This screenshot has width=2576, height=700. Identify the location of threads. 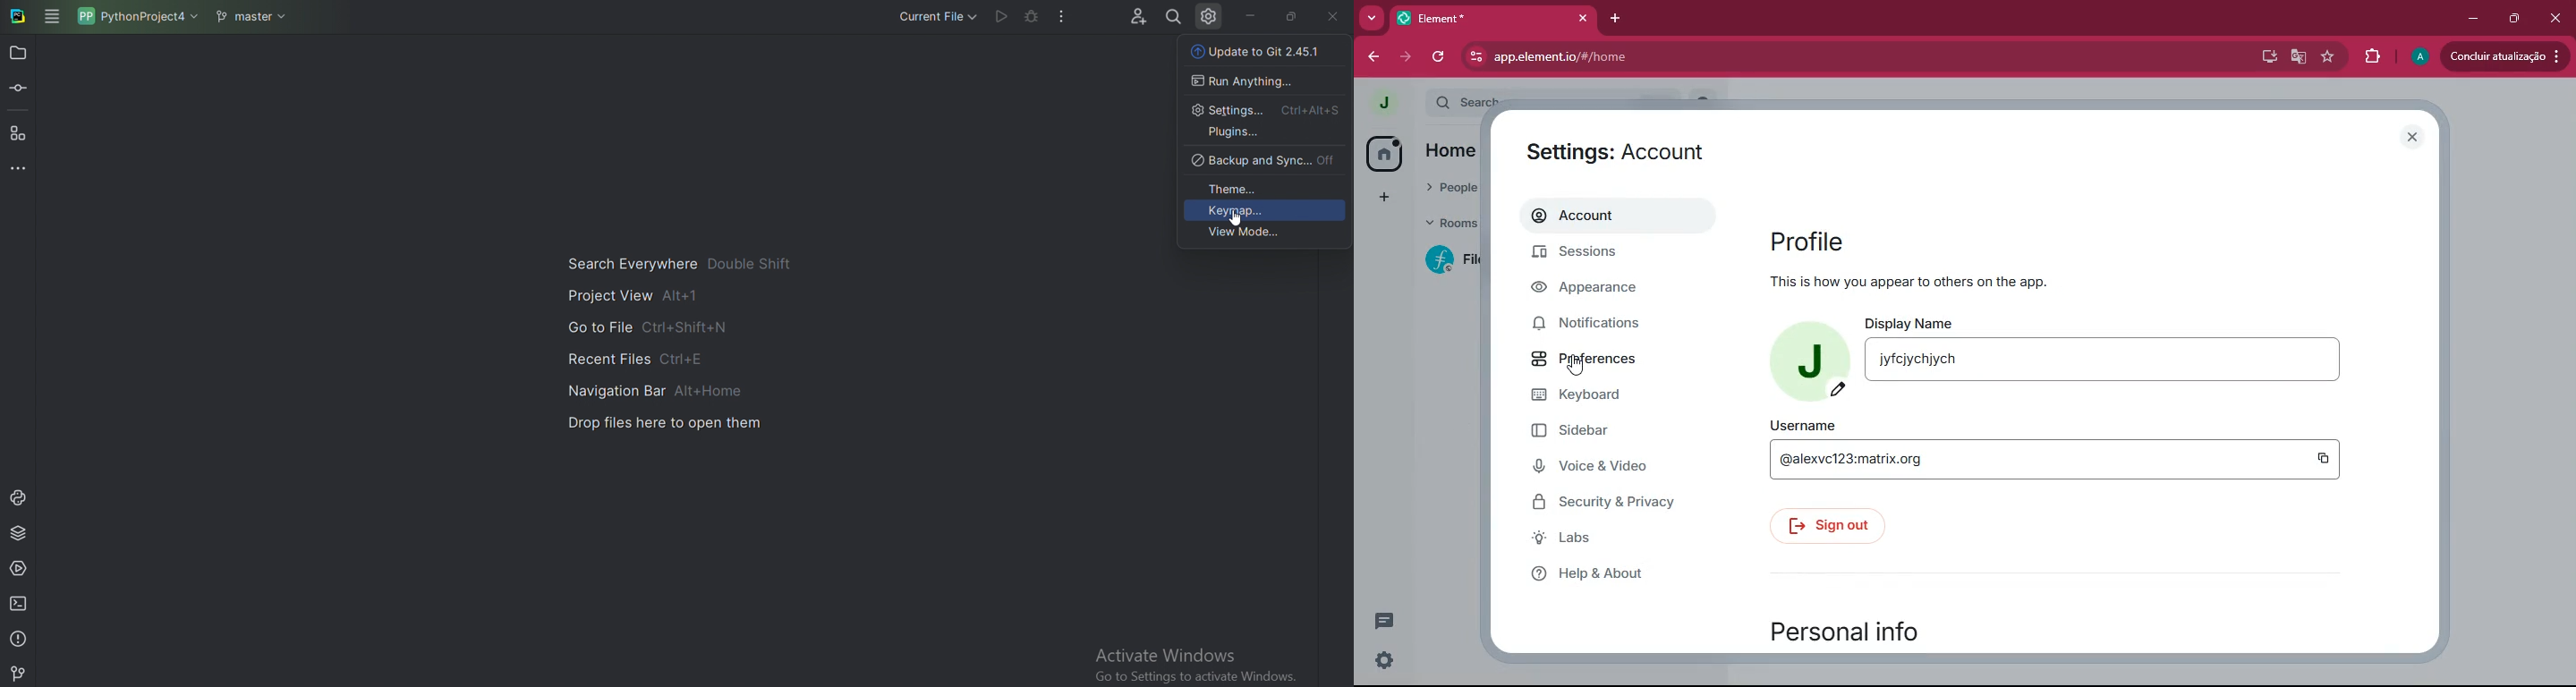
(1385, 622).